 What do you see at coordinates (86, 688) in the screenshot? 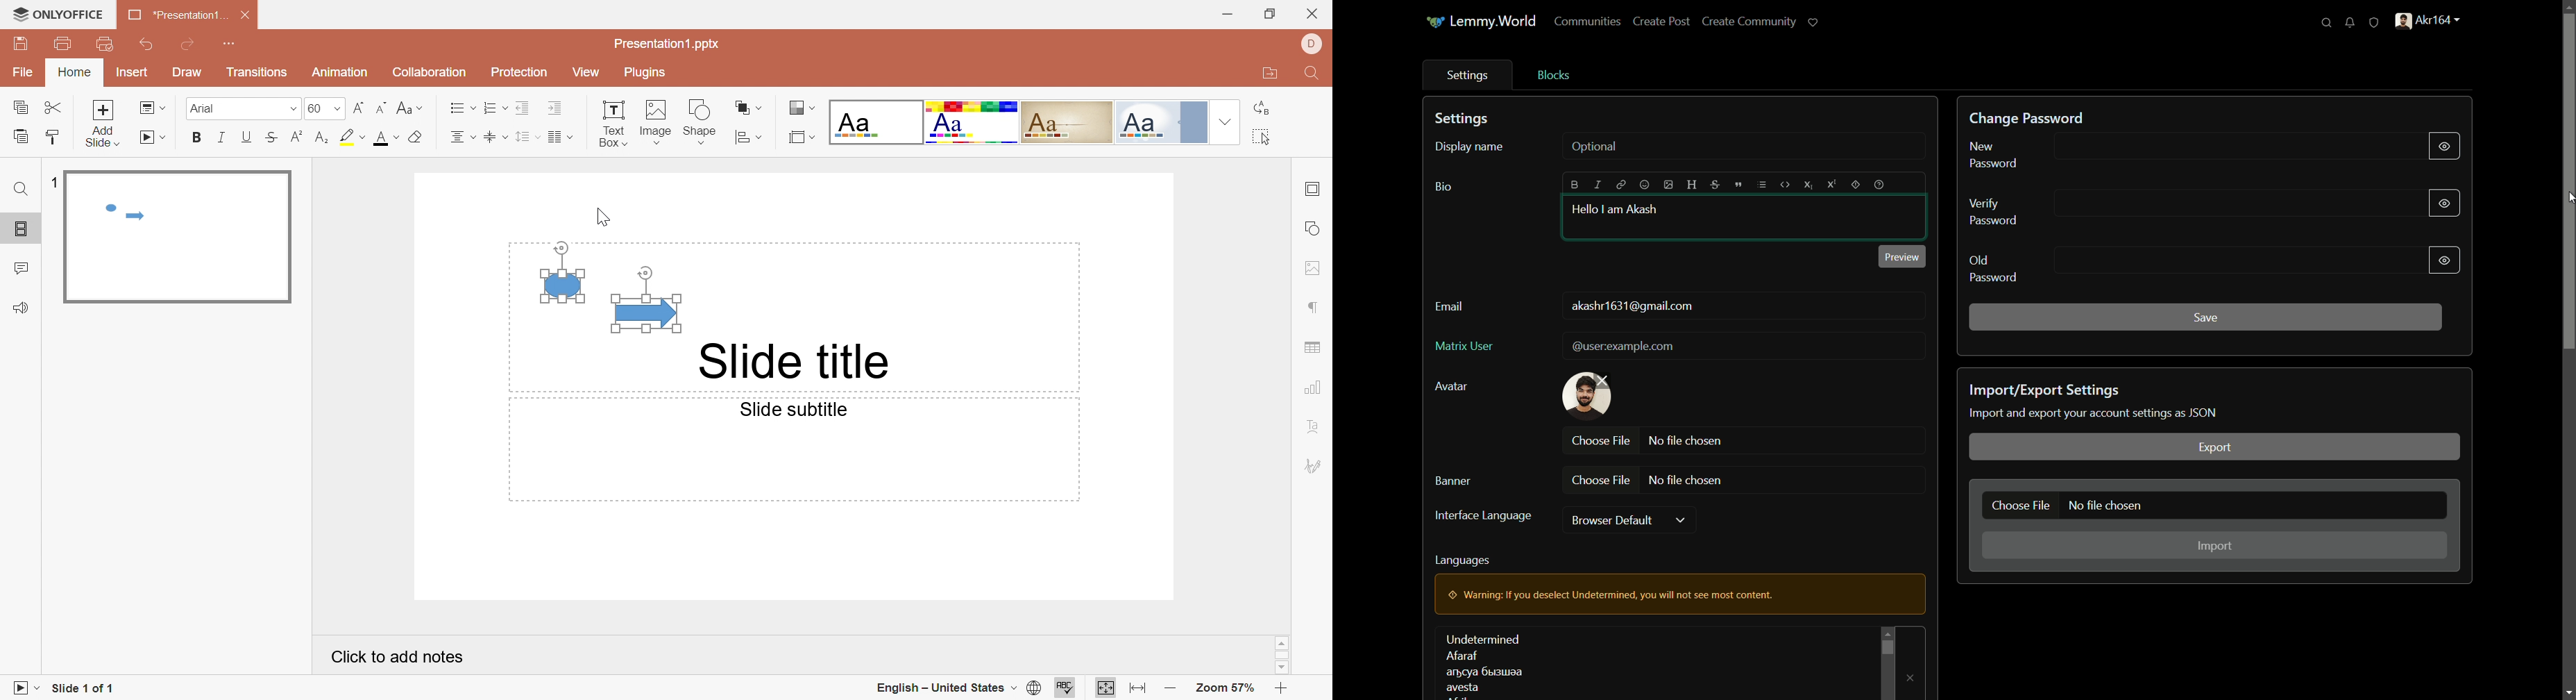
I see `Slide 1 of 1` at bounding box center [86, 688].